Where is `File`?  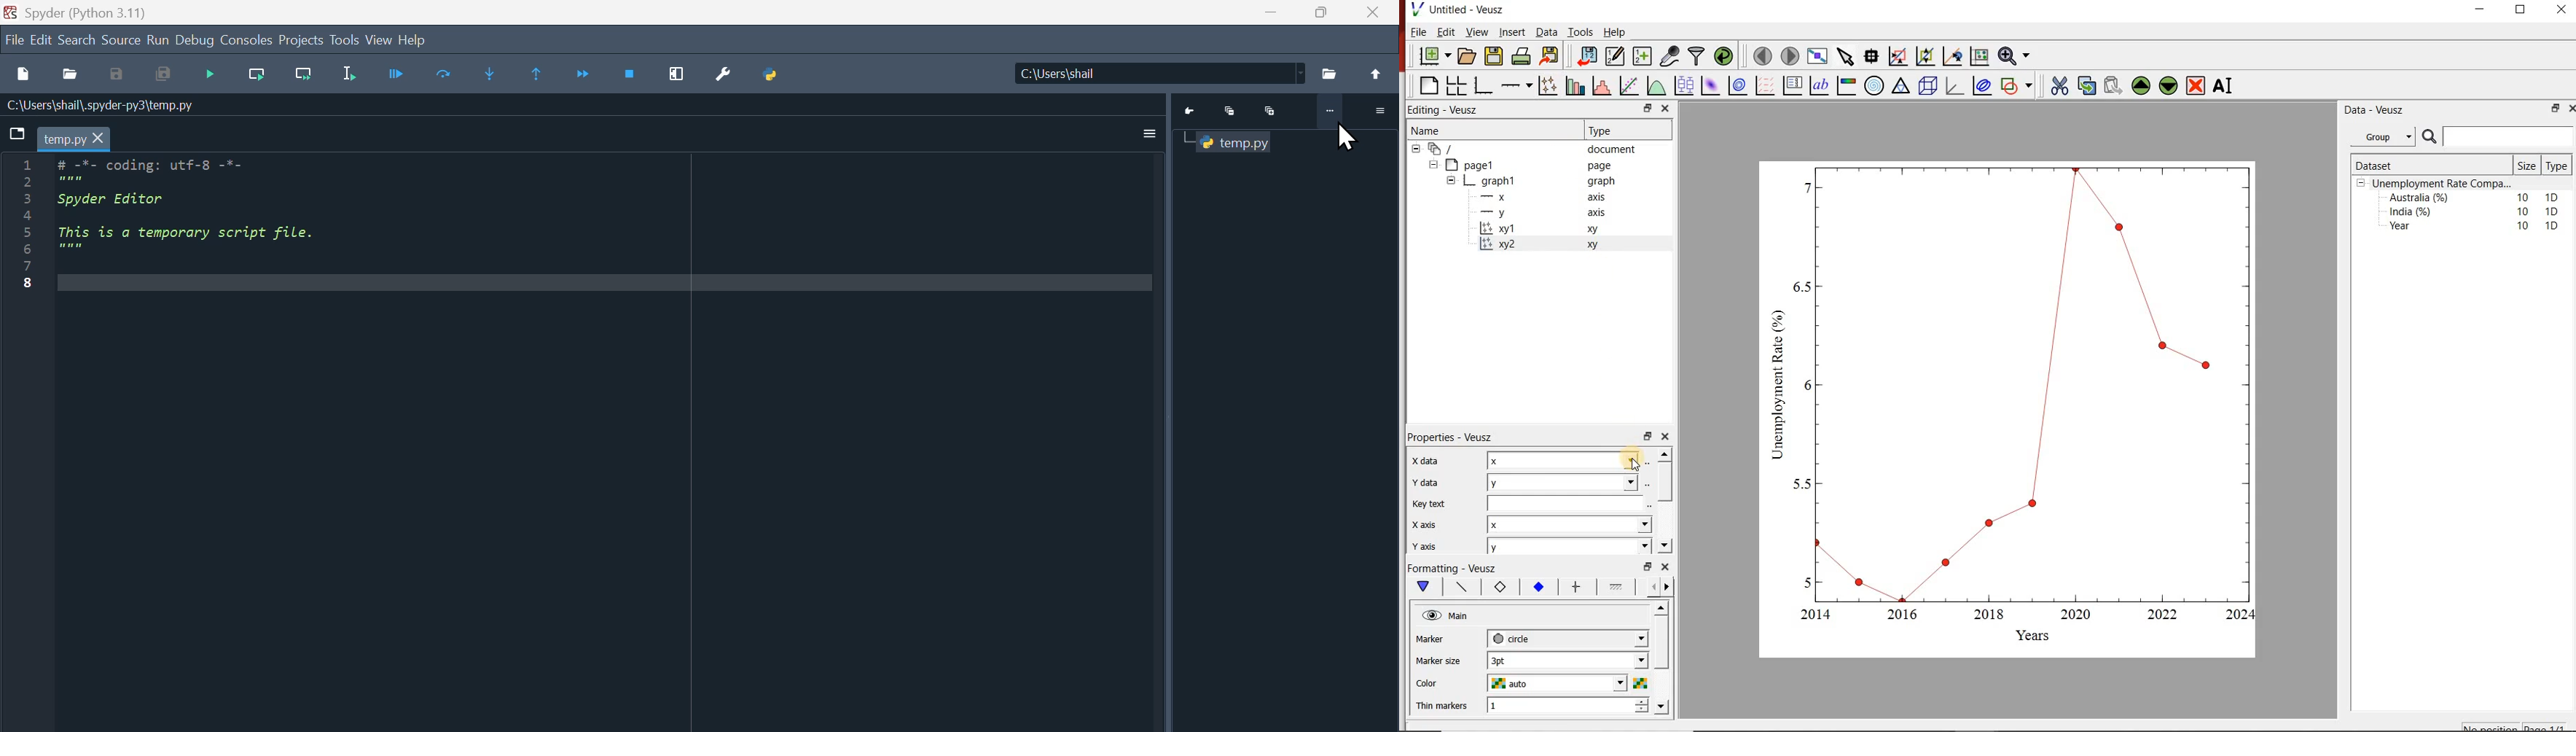 File is located at coordinates (1331, 74).